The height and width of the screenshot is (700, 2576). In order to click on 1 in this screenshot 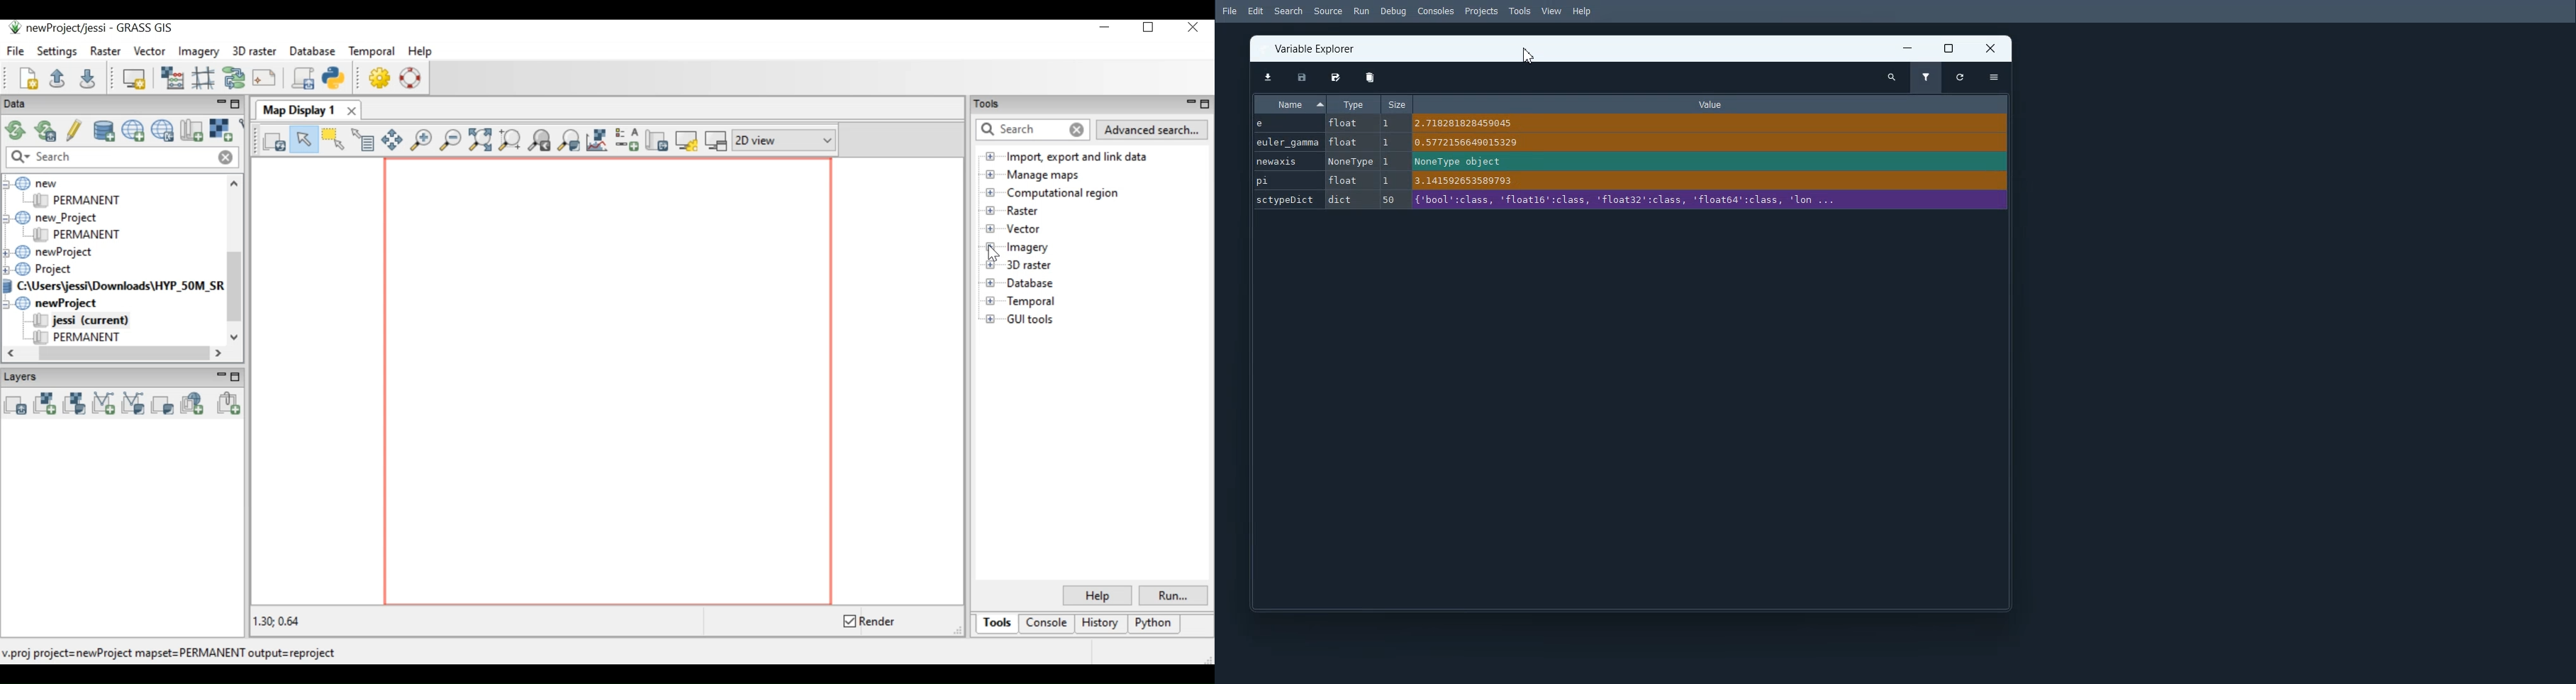, I will do `click(1386, 179)`.